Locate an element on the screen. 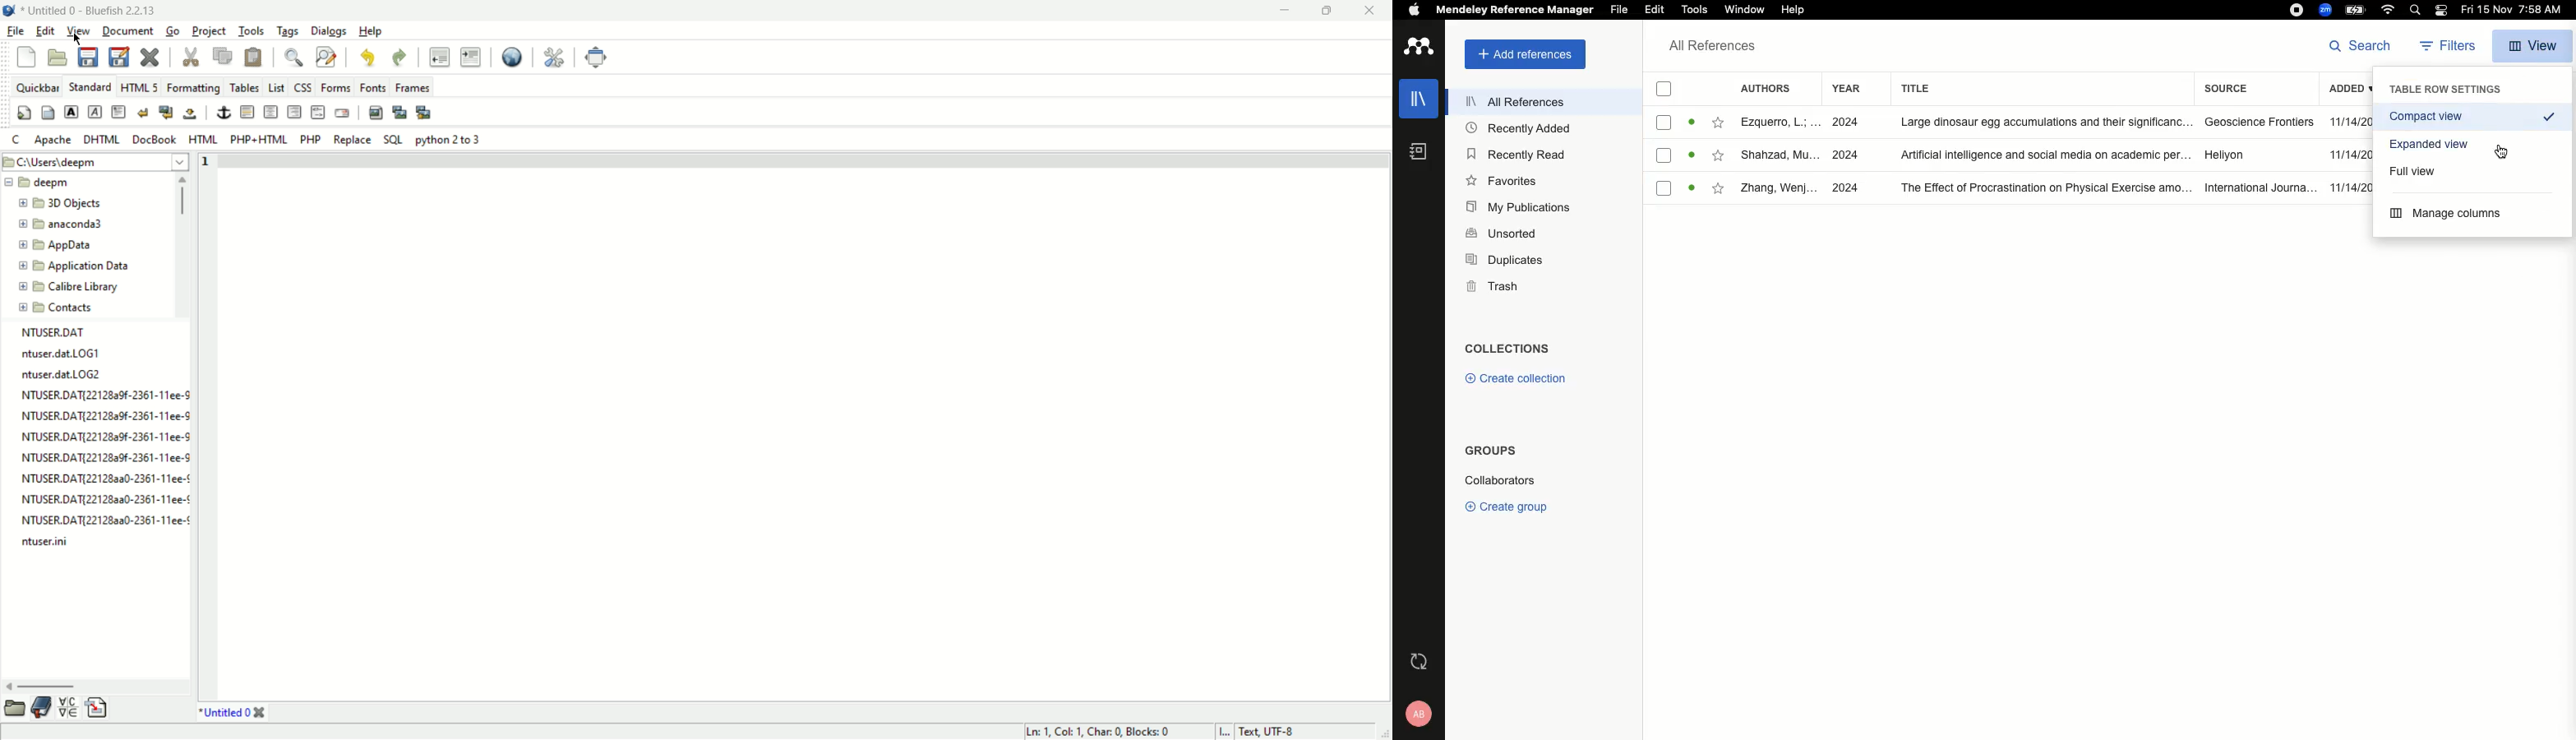 This screenshot has height=756, width=2576. Checkbox is located at coordinates (1665, 123).